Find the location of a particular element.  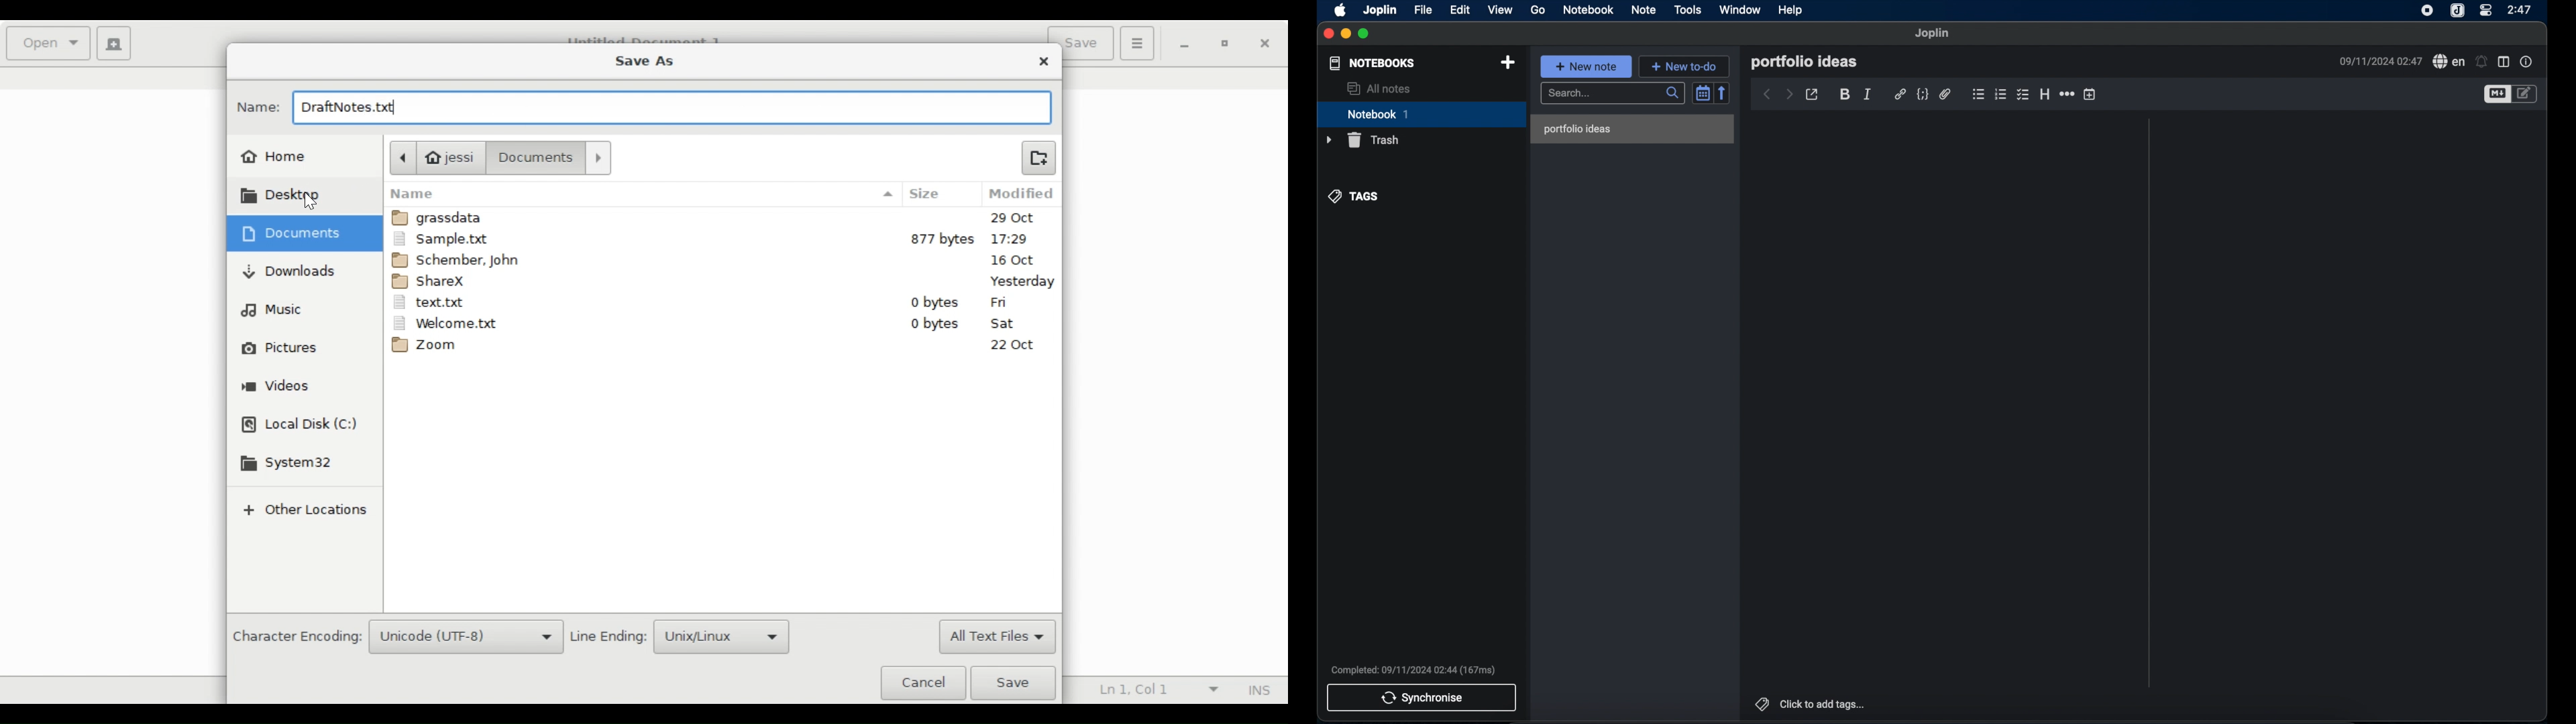

tags is located at coordinates (1352, 195).